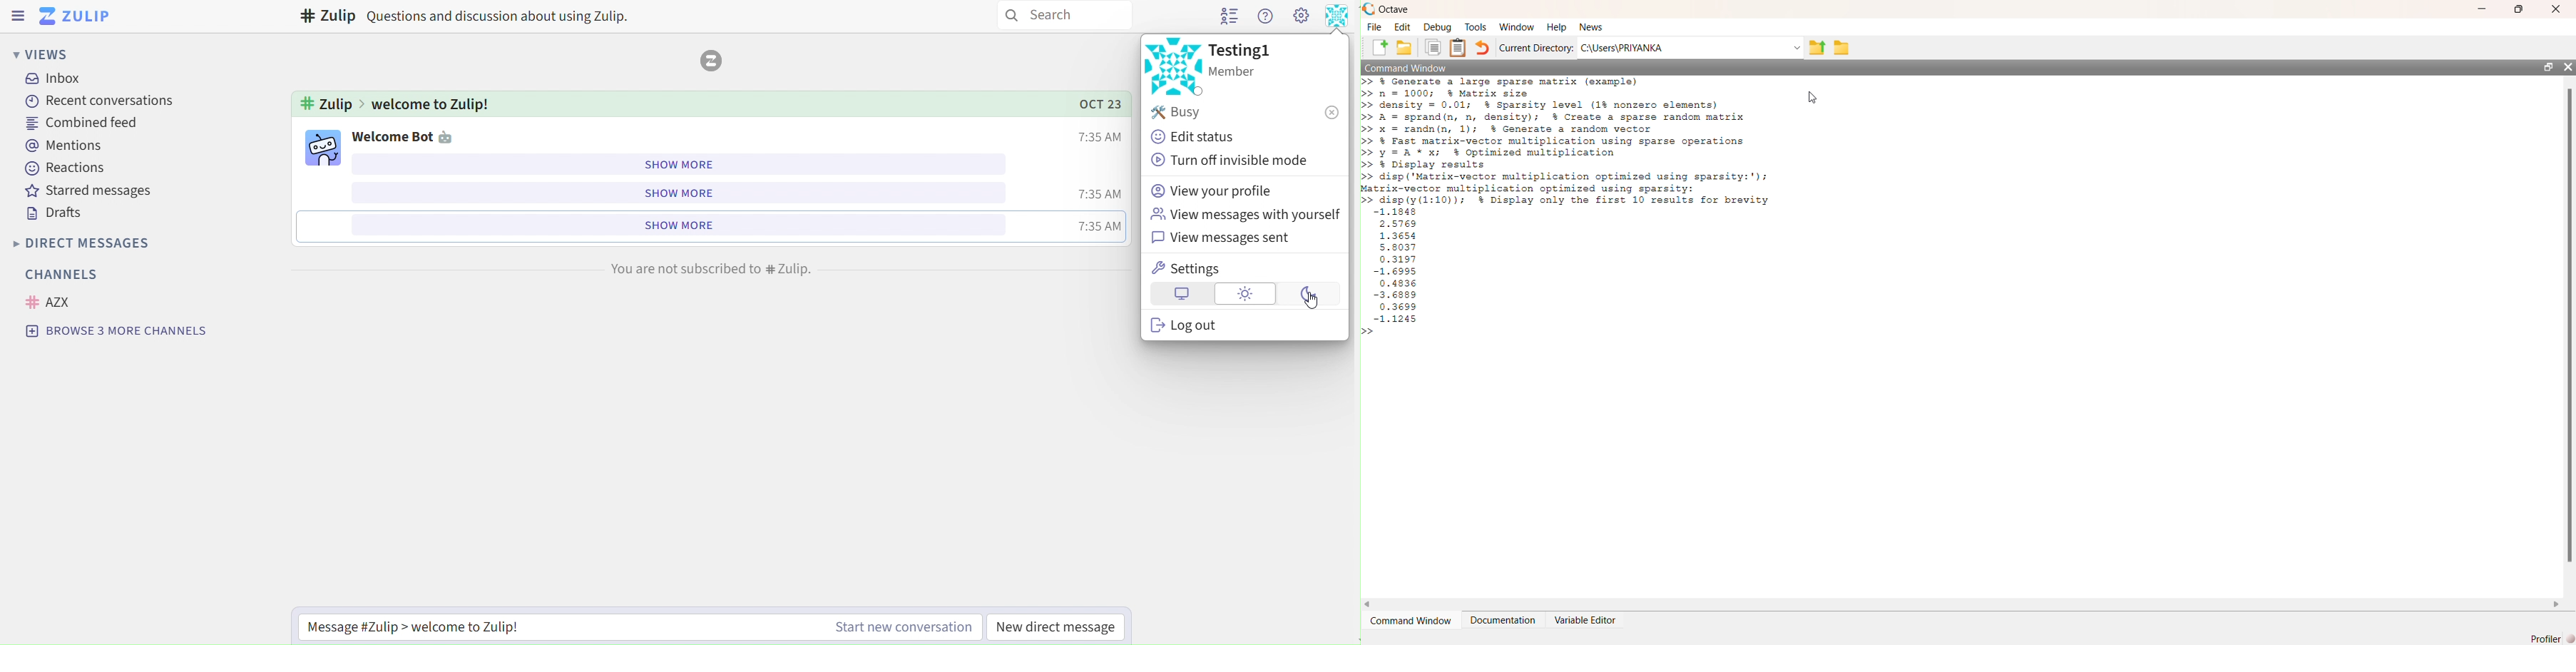  I want to click on cursor, so click(1812, 97).